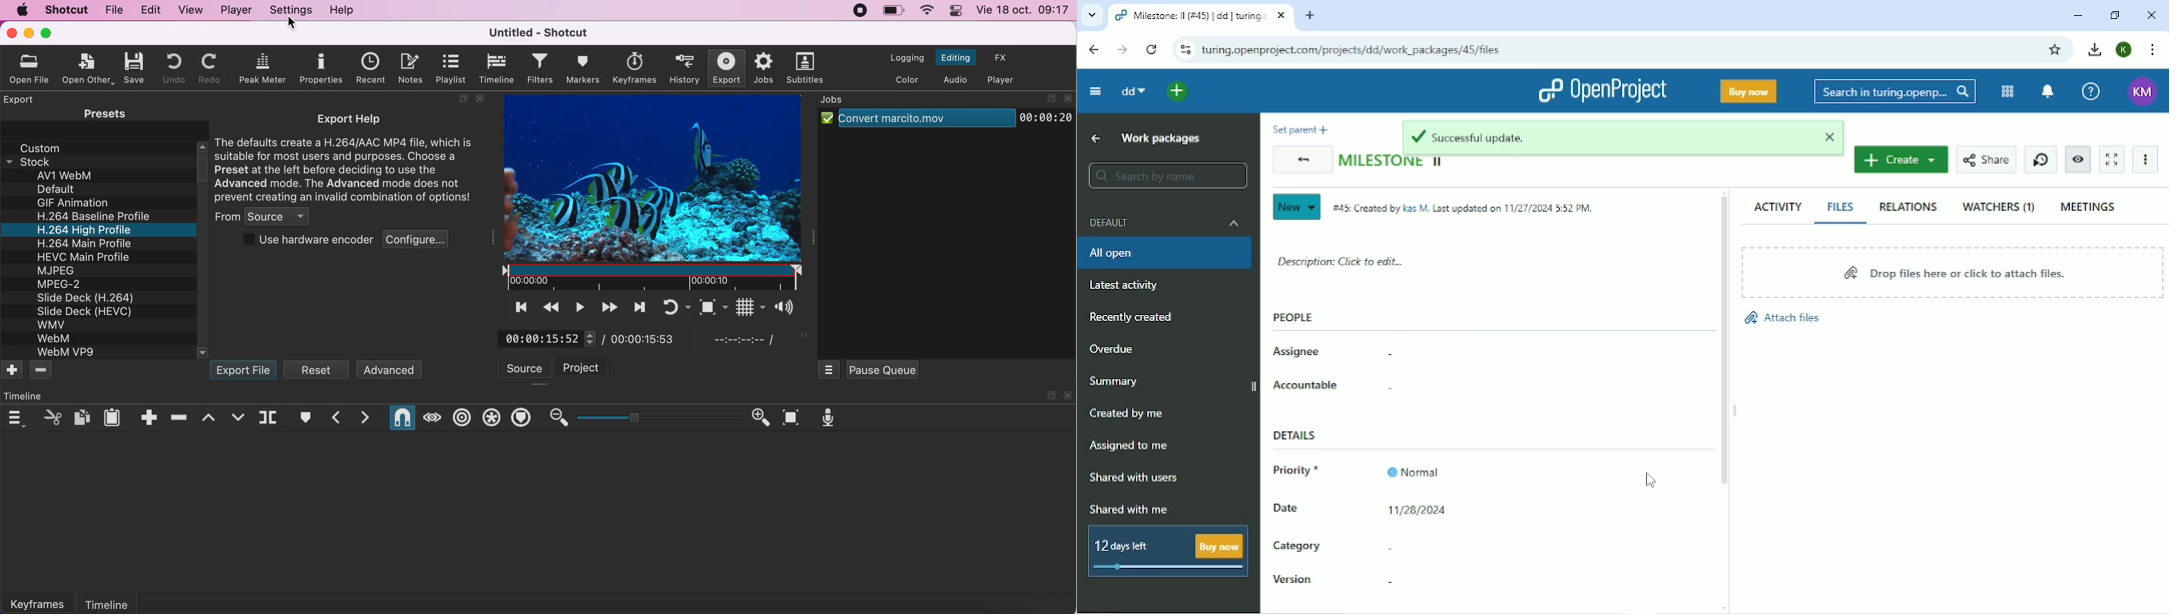  What do you see at coordinates (1130, 285) in the screenshot?
I see `Latest activity` at bounding box center [1130, 285].